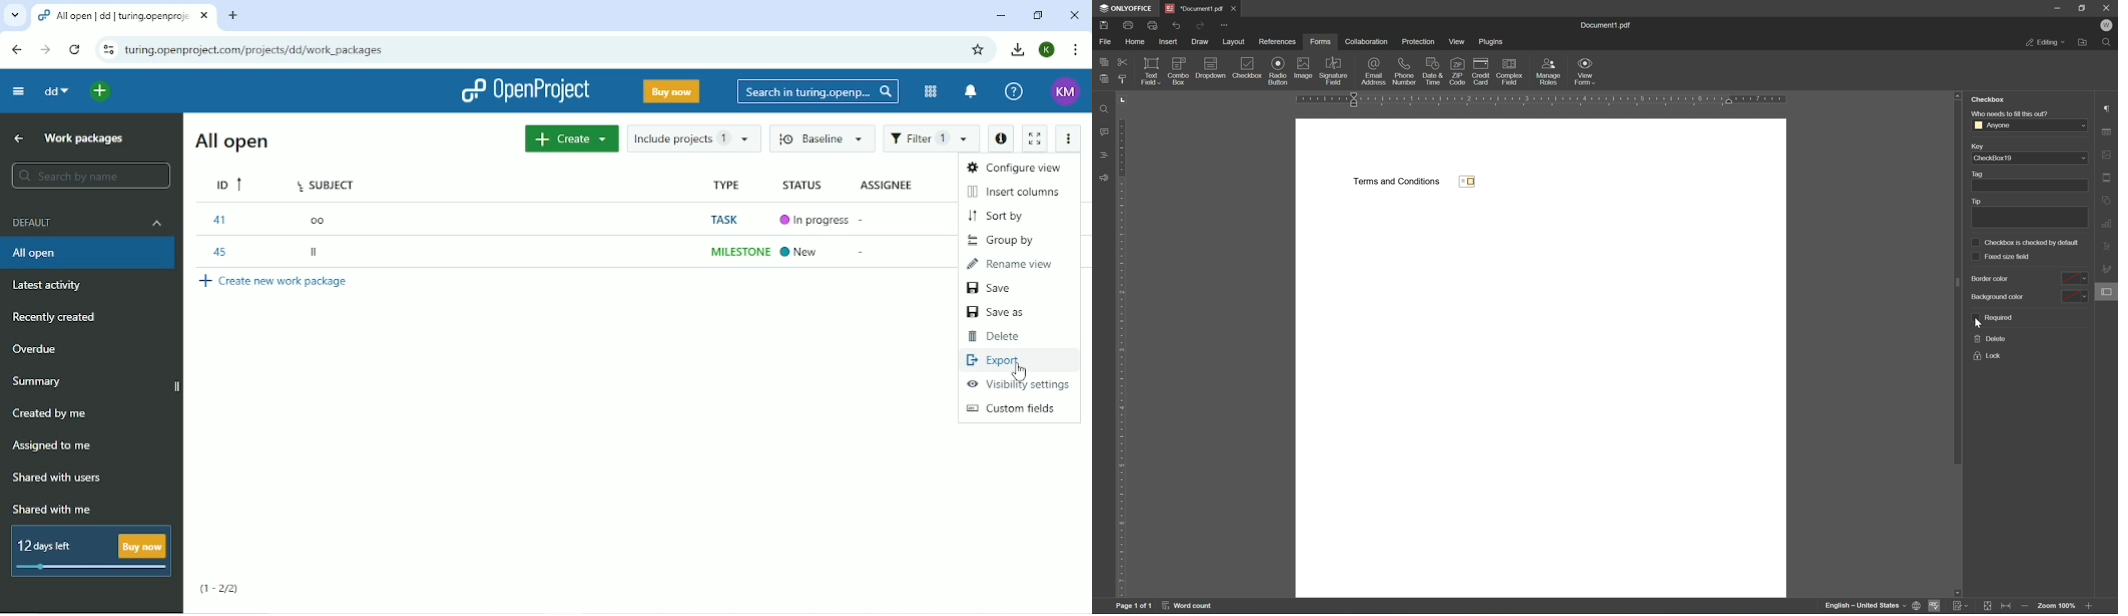 The image size is (2128, 616). I want to click on scroll bar, so click(1956, 276).